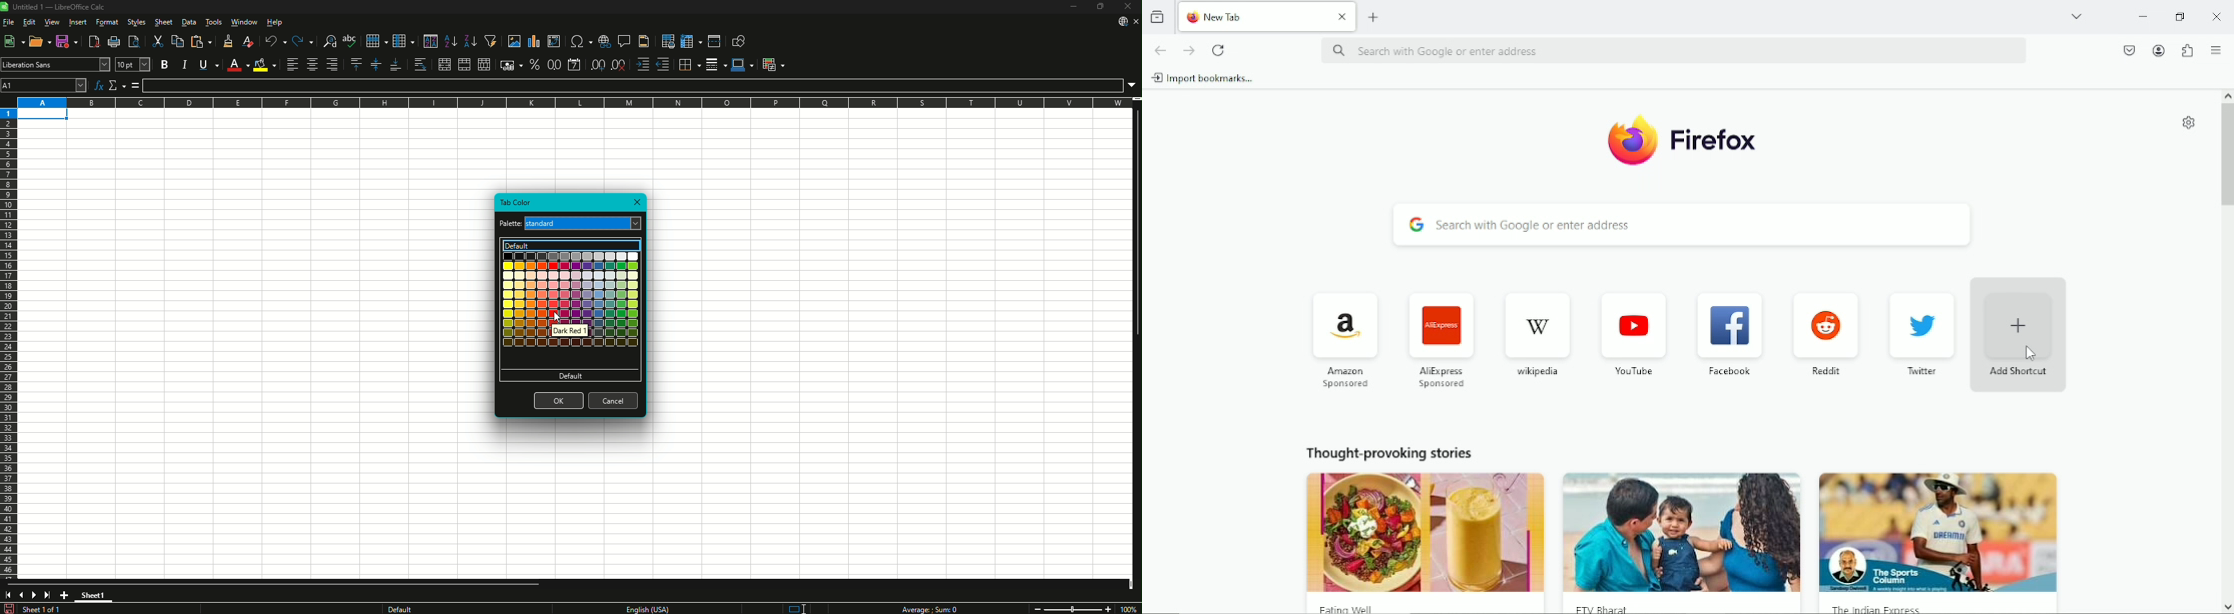 The width and height of the screenshot is (2240, 616). I want to click on Zoom Factor, so click(1128, 609).